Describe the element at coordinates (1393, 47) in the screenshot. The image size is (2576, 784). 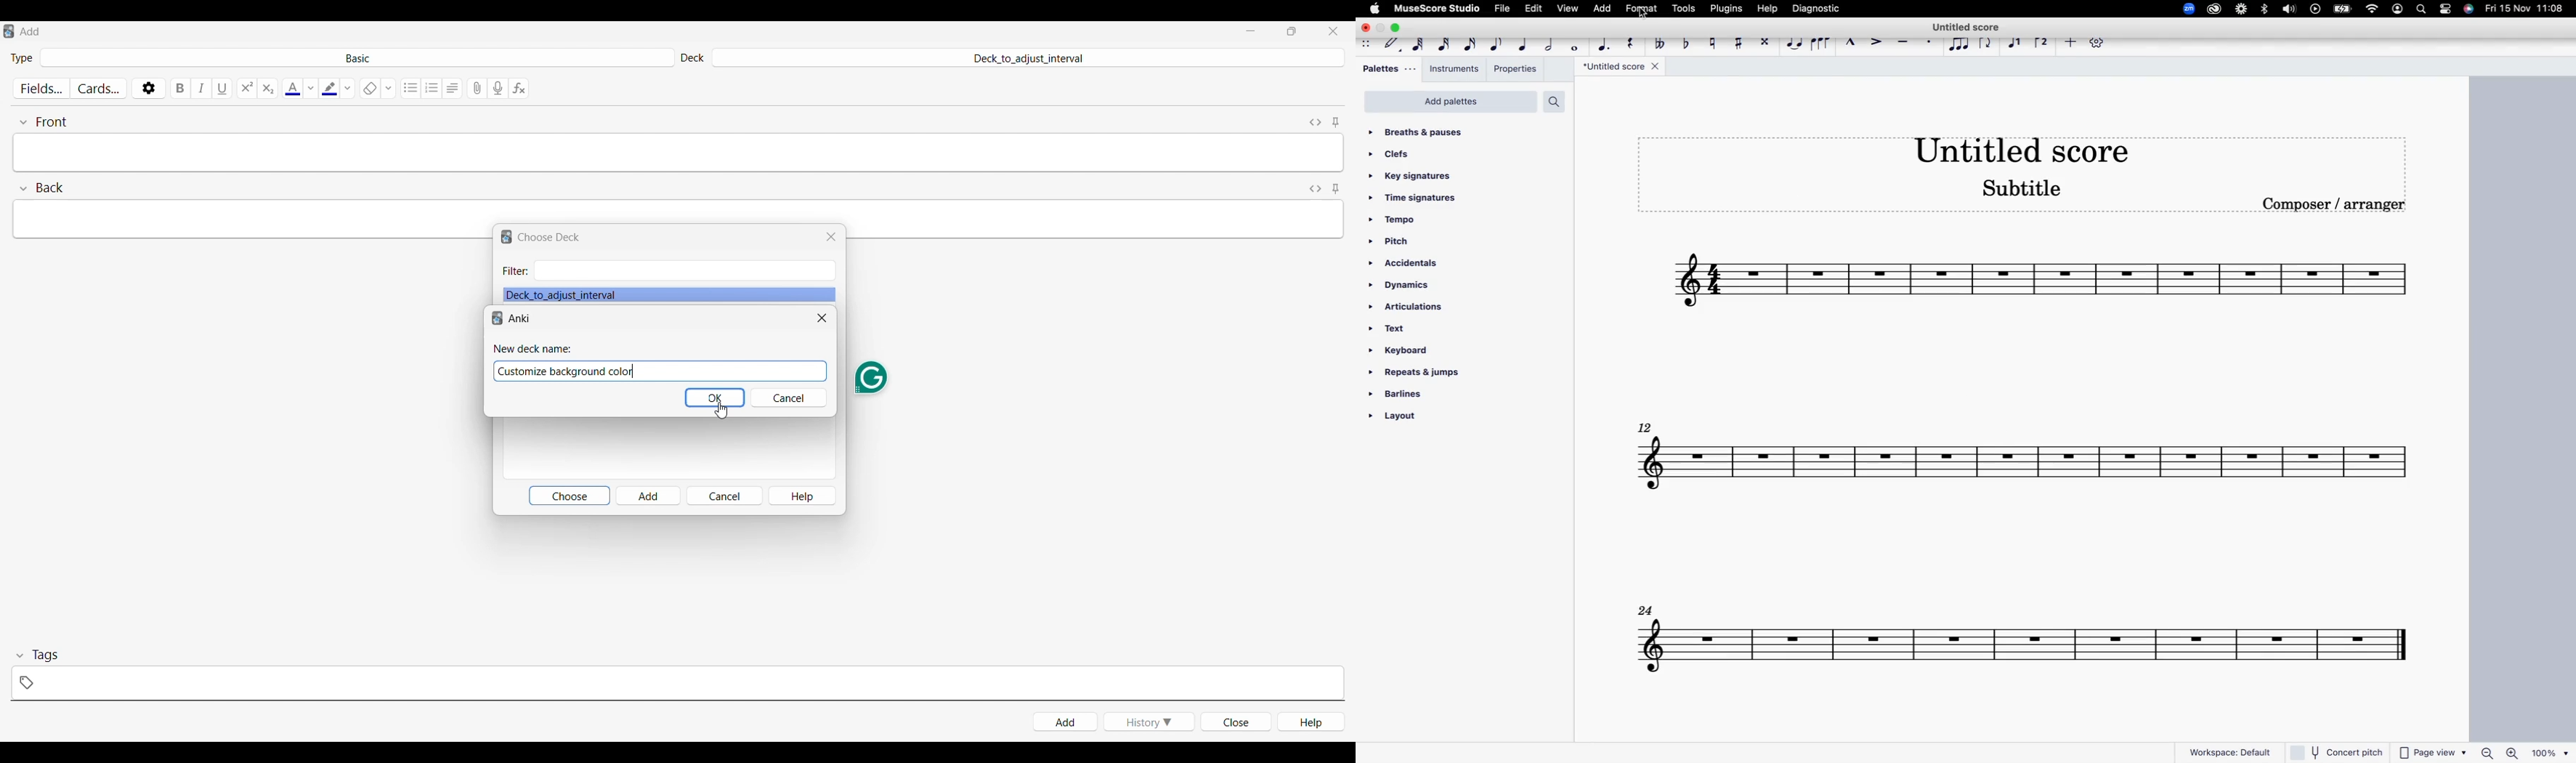
I see `default` at that location.